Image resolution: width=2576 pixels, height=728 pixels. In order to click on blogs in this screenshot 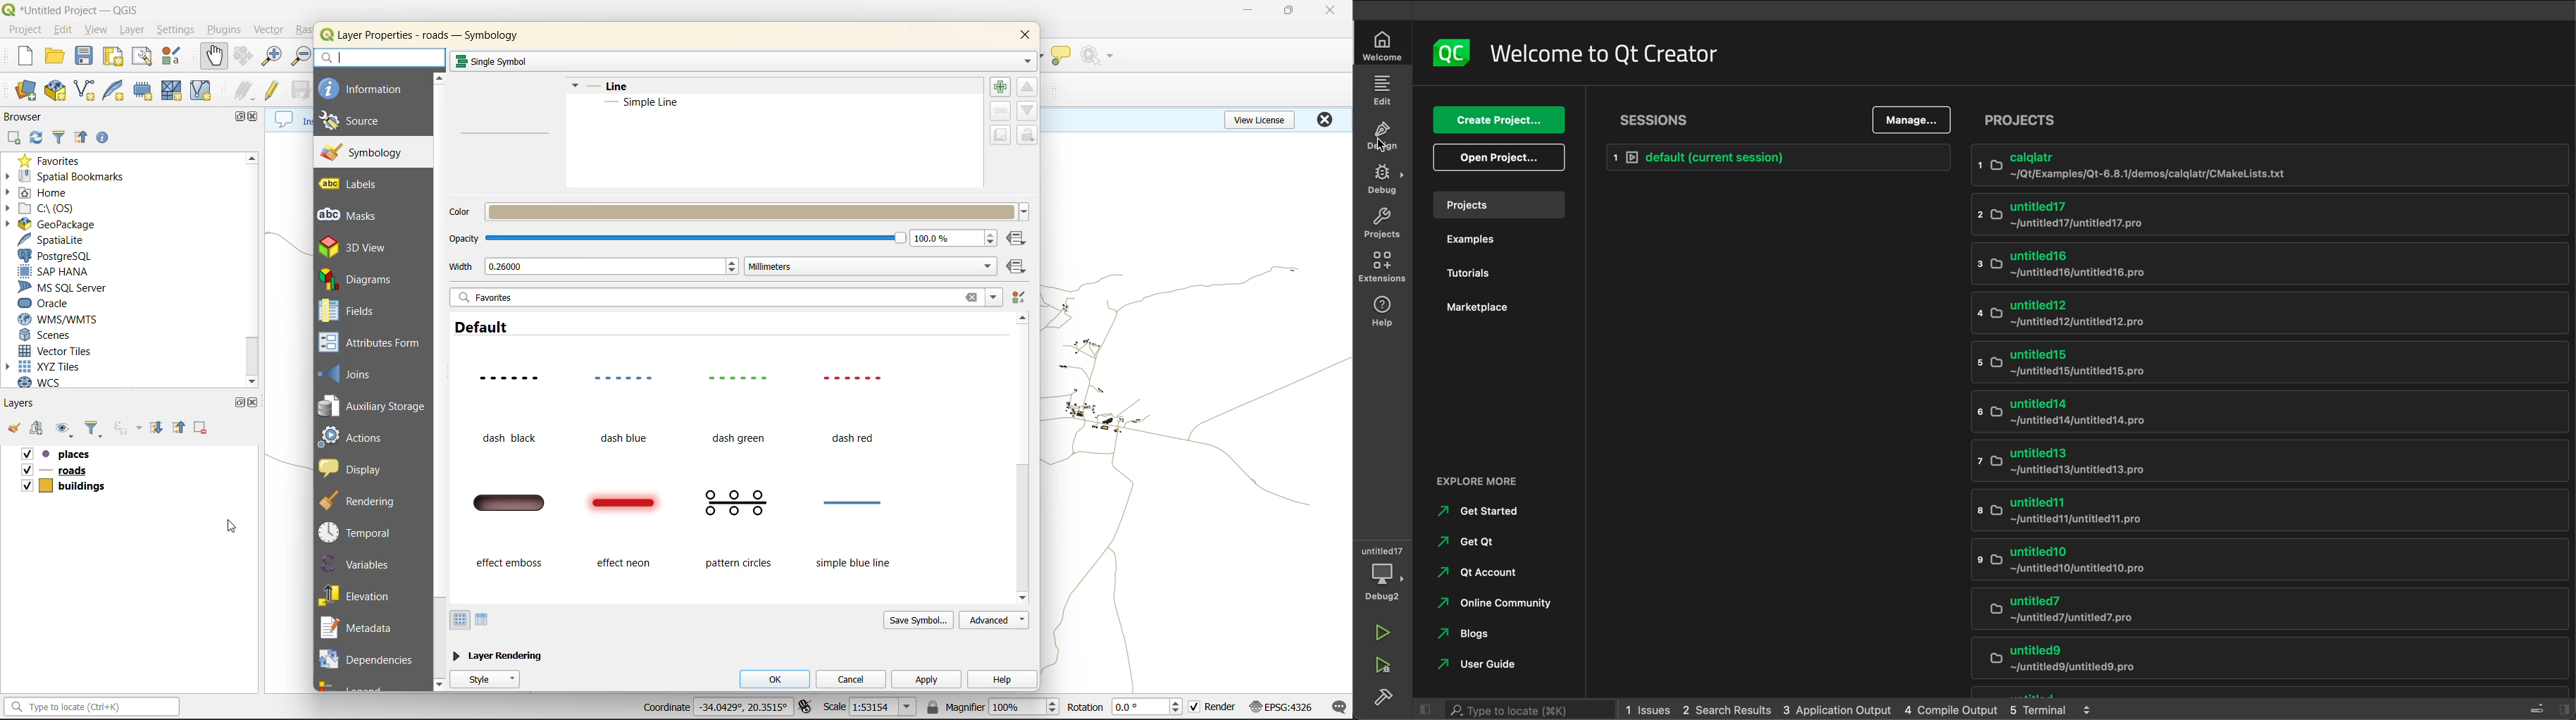, I will do `click(1457, 635)`.